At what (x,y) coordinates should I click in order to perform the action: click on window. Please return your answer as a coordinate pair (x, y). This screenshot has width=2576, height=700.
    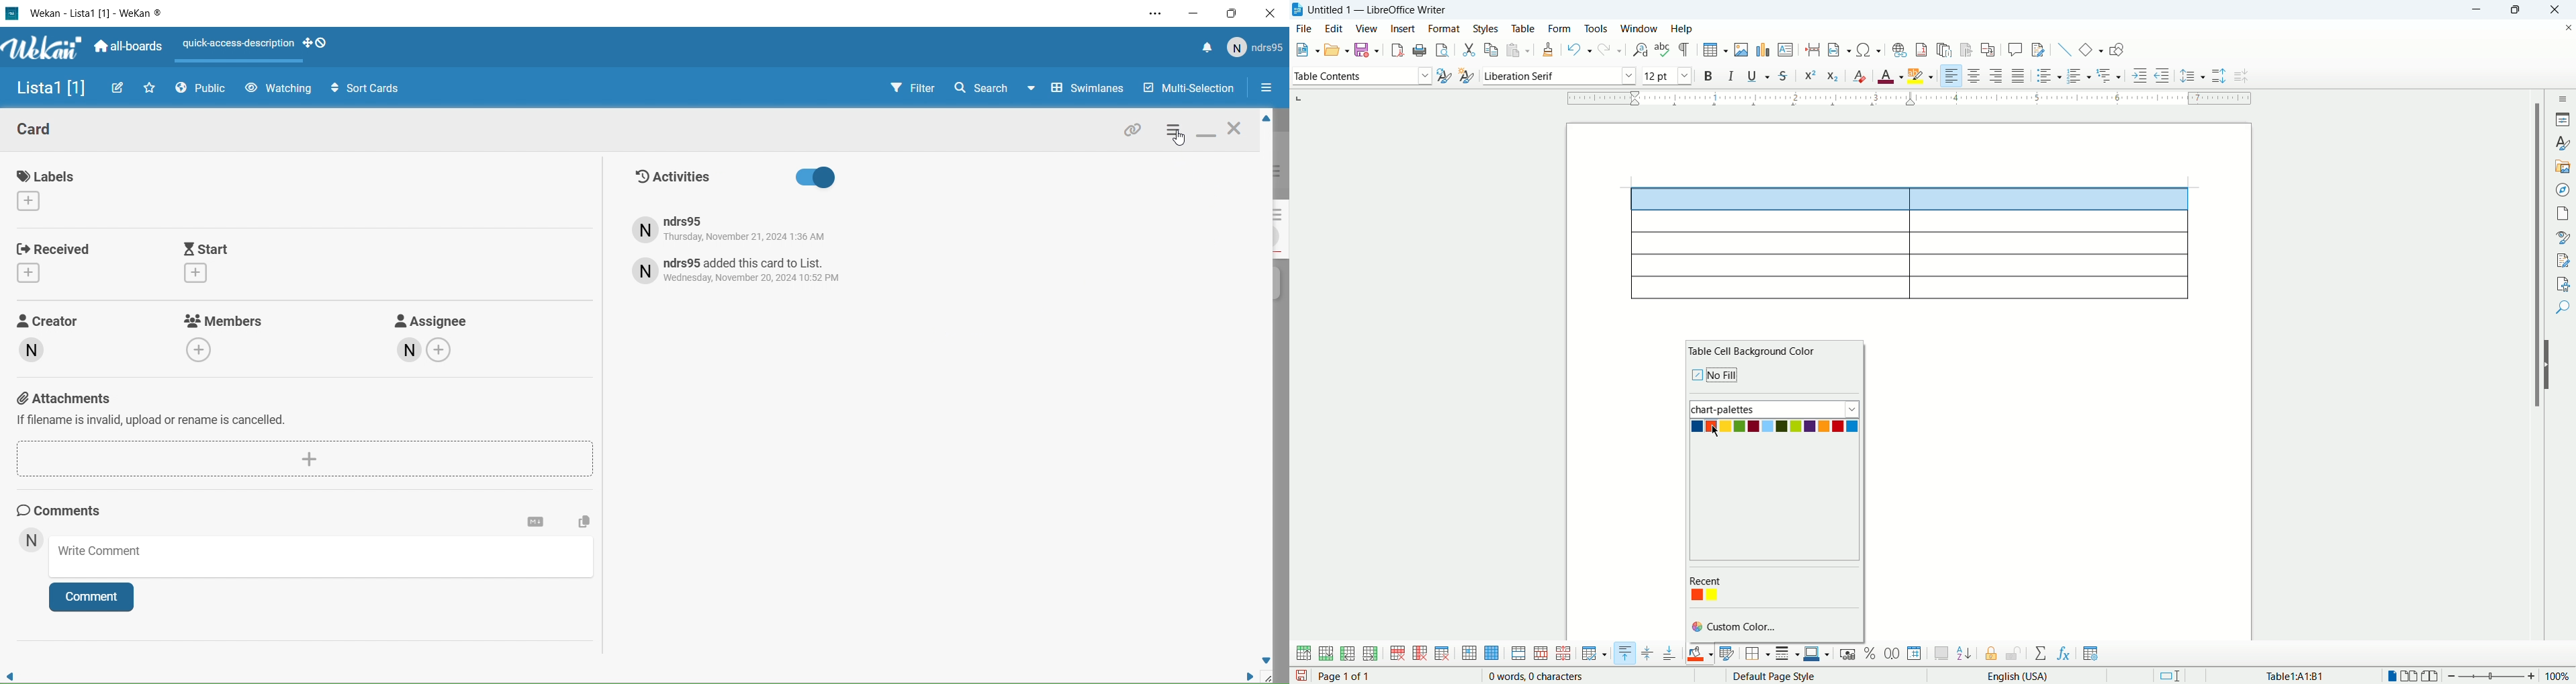
    Looking at the image, I should click on (1641, 28).